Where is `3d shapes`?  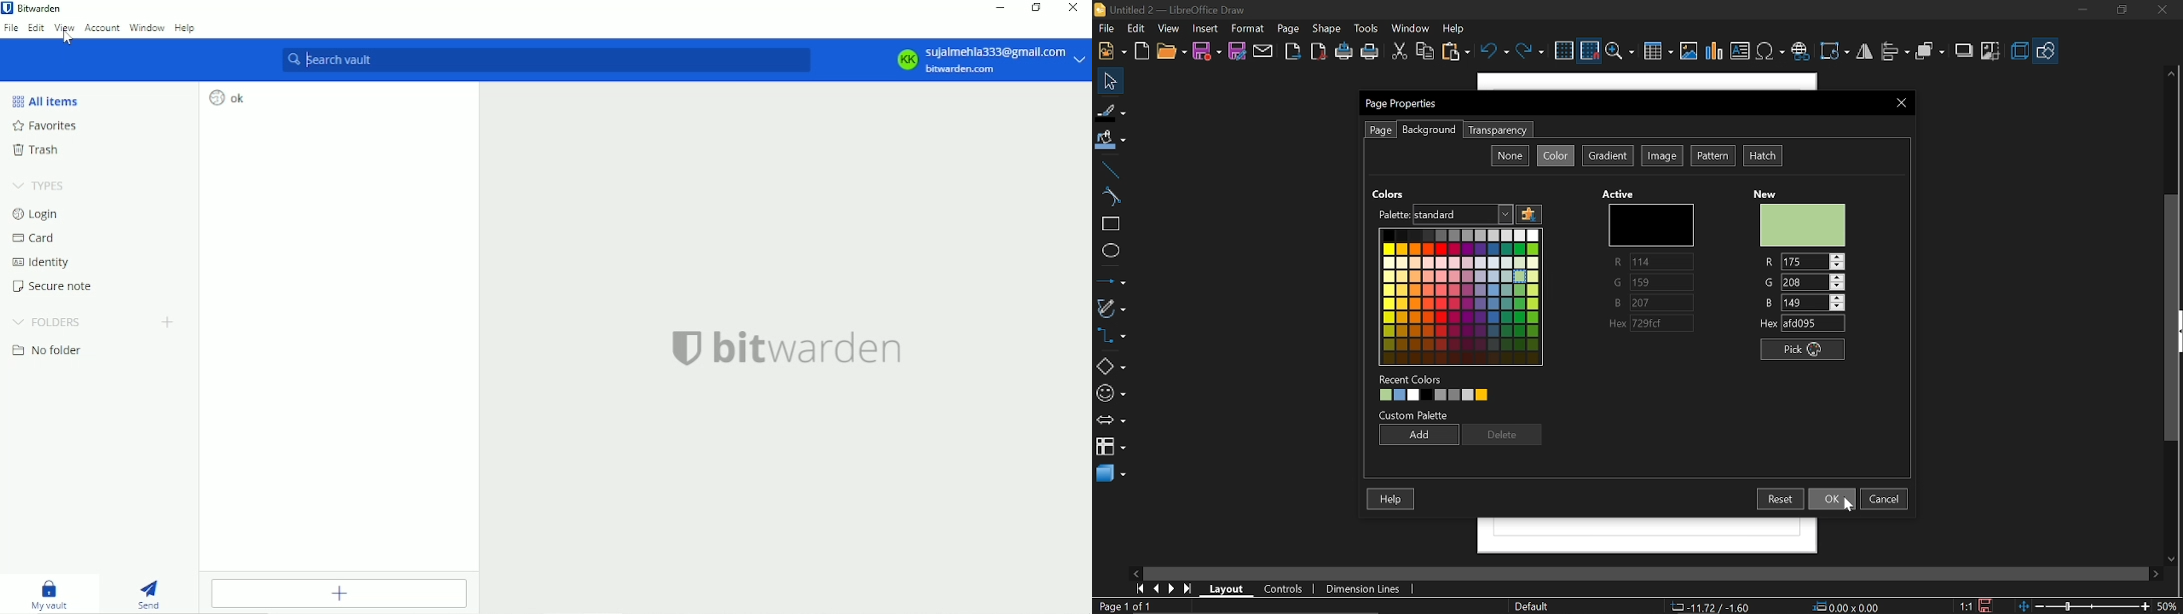
3d shapes is located at coordinates (1111, 474).